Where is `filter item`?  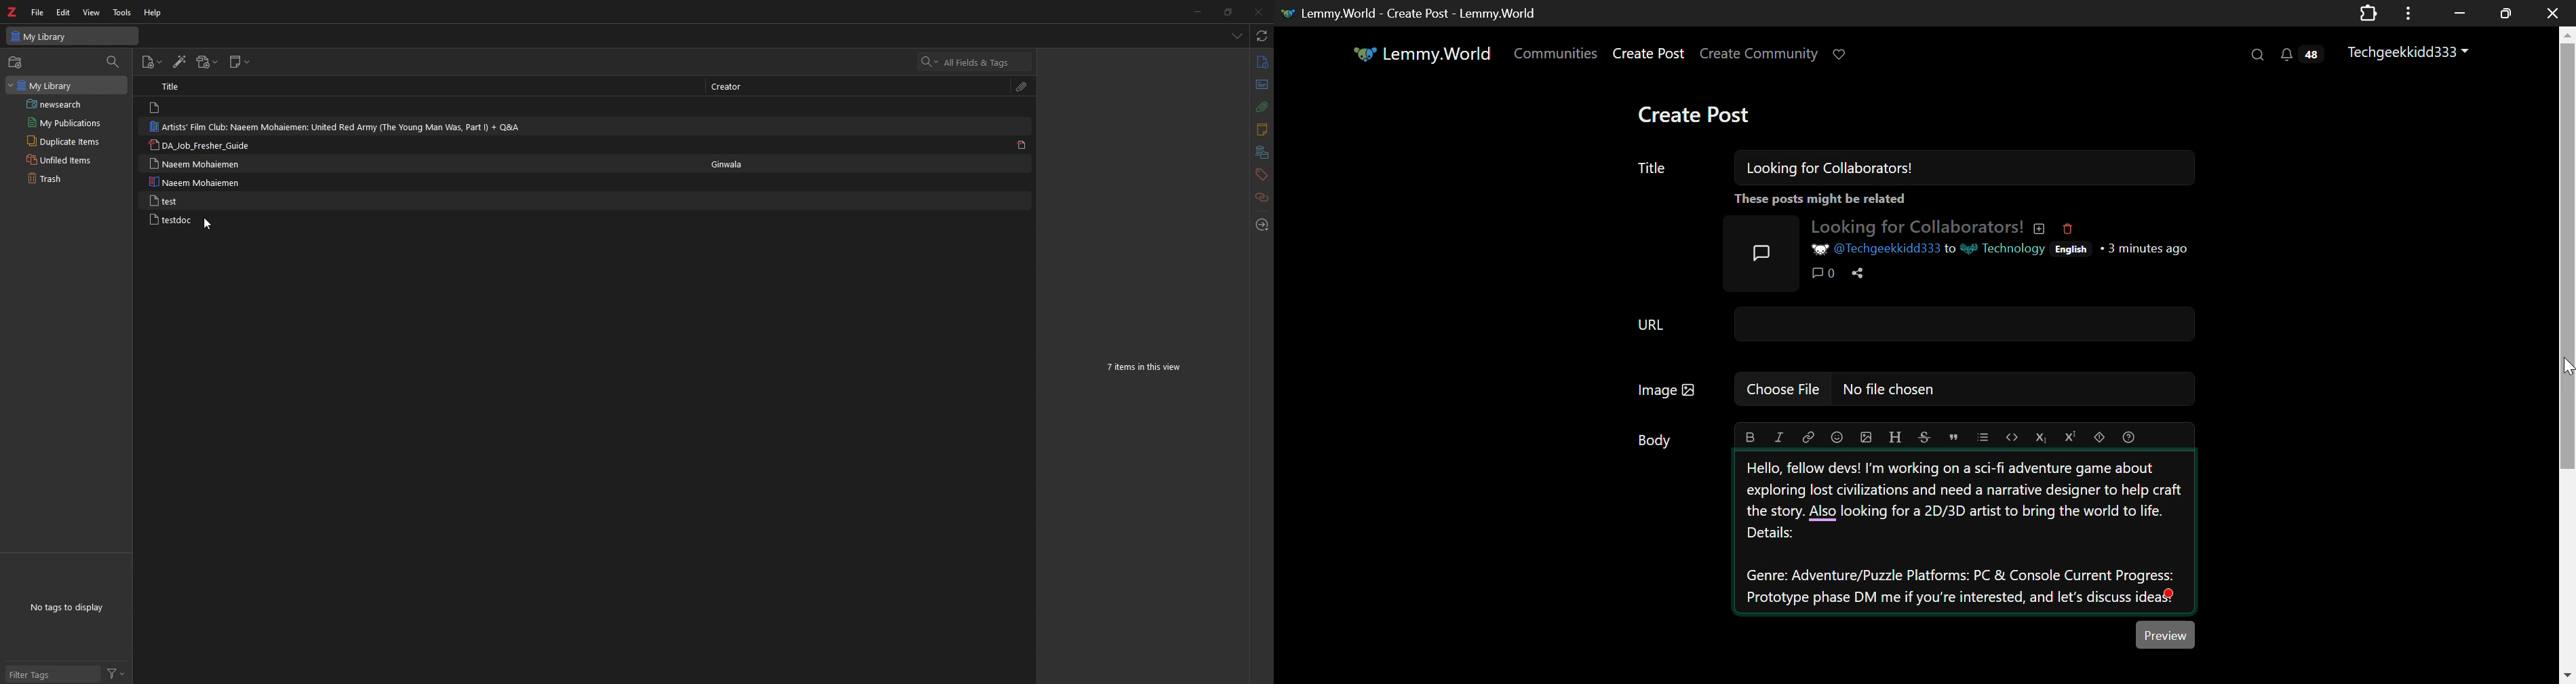
filter item is located at coordinates (114, 62).